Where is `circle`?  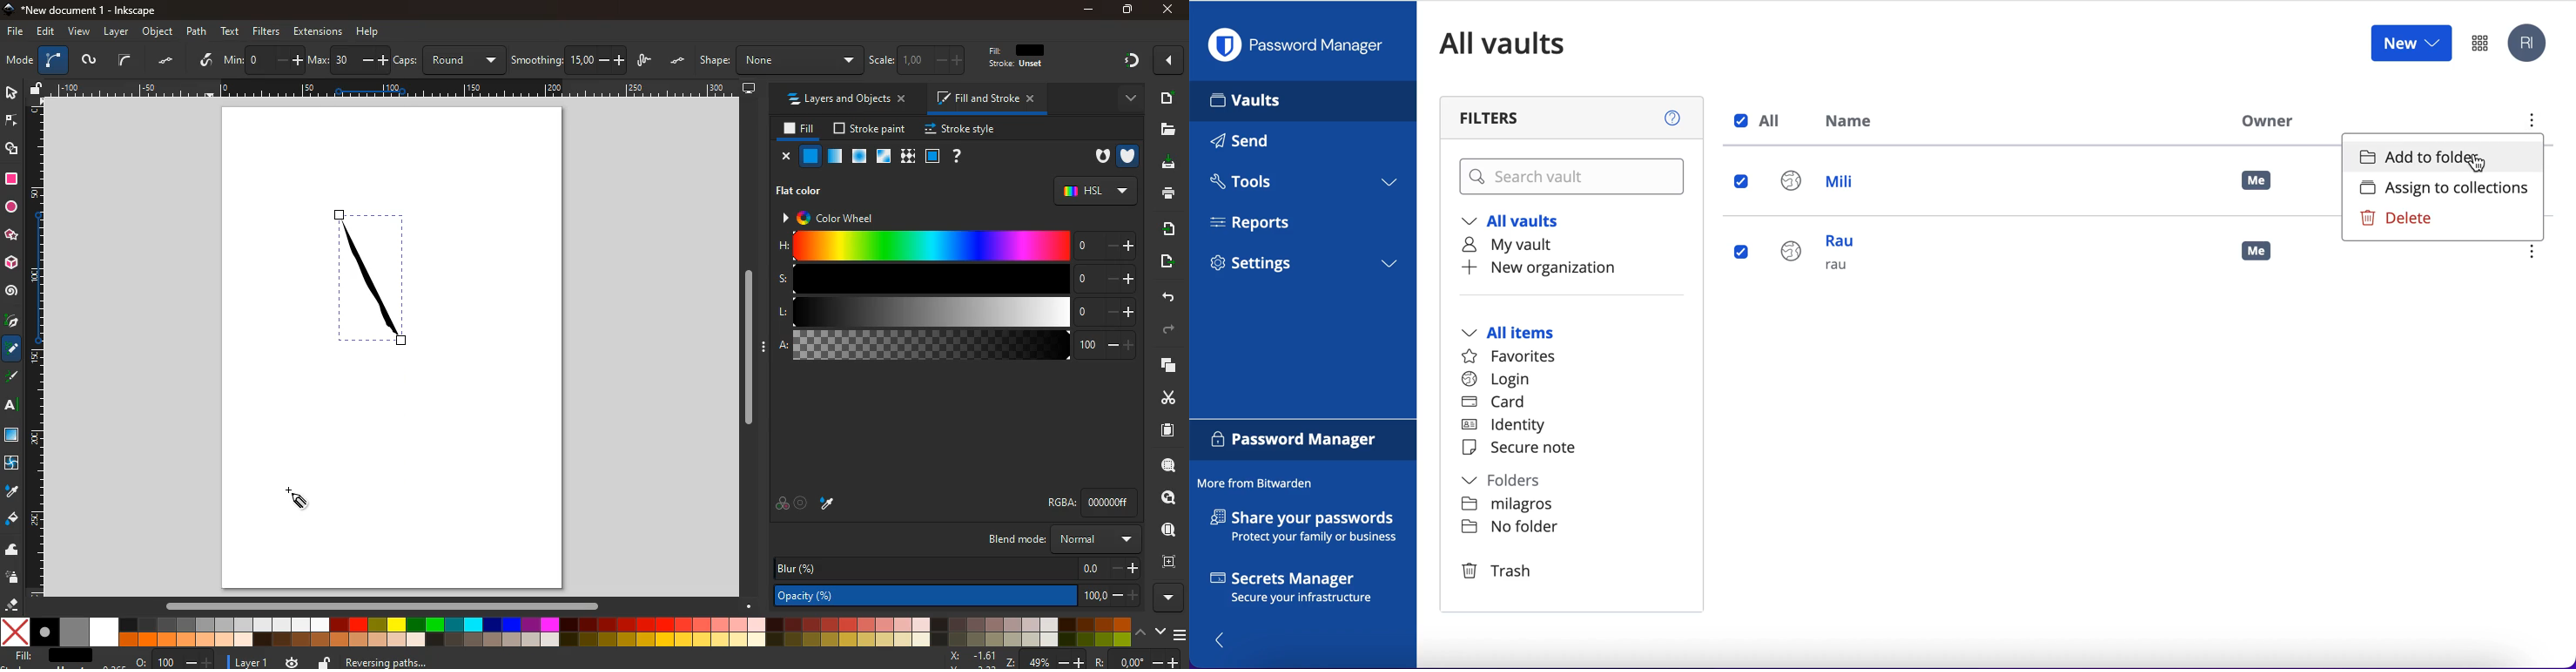
circle is located at coordinates (10, 207).